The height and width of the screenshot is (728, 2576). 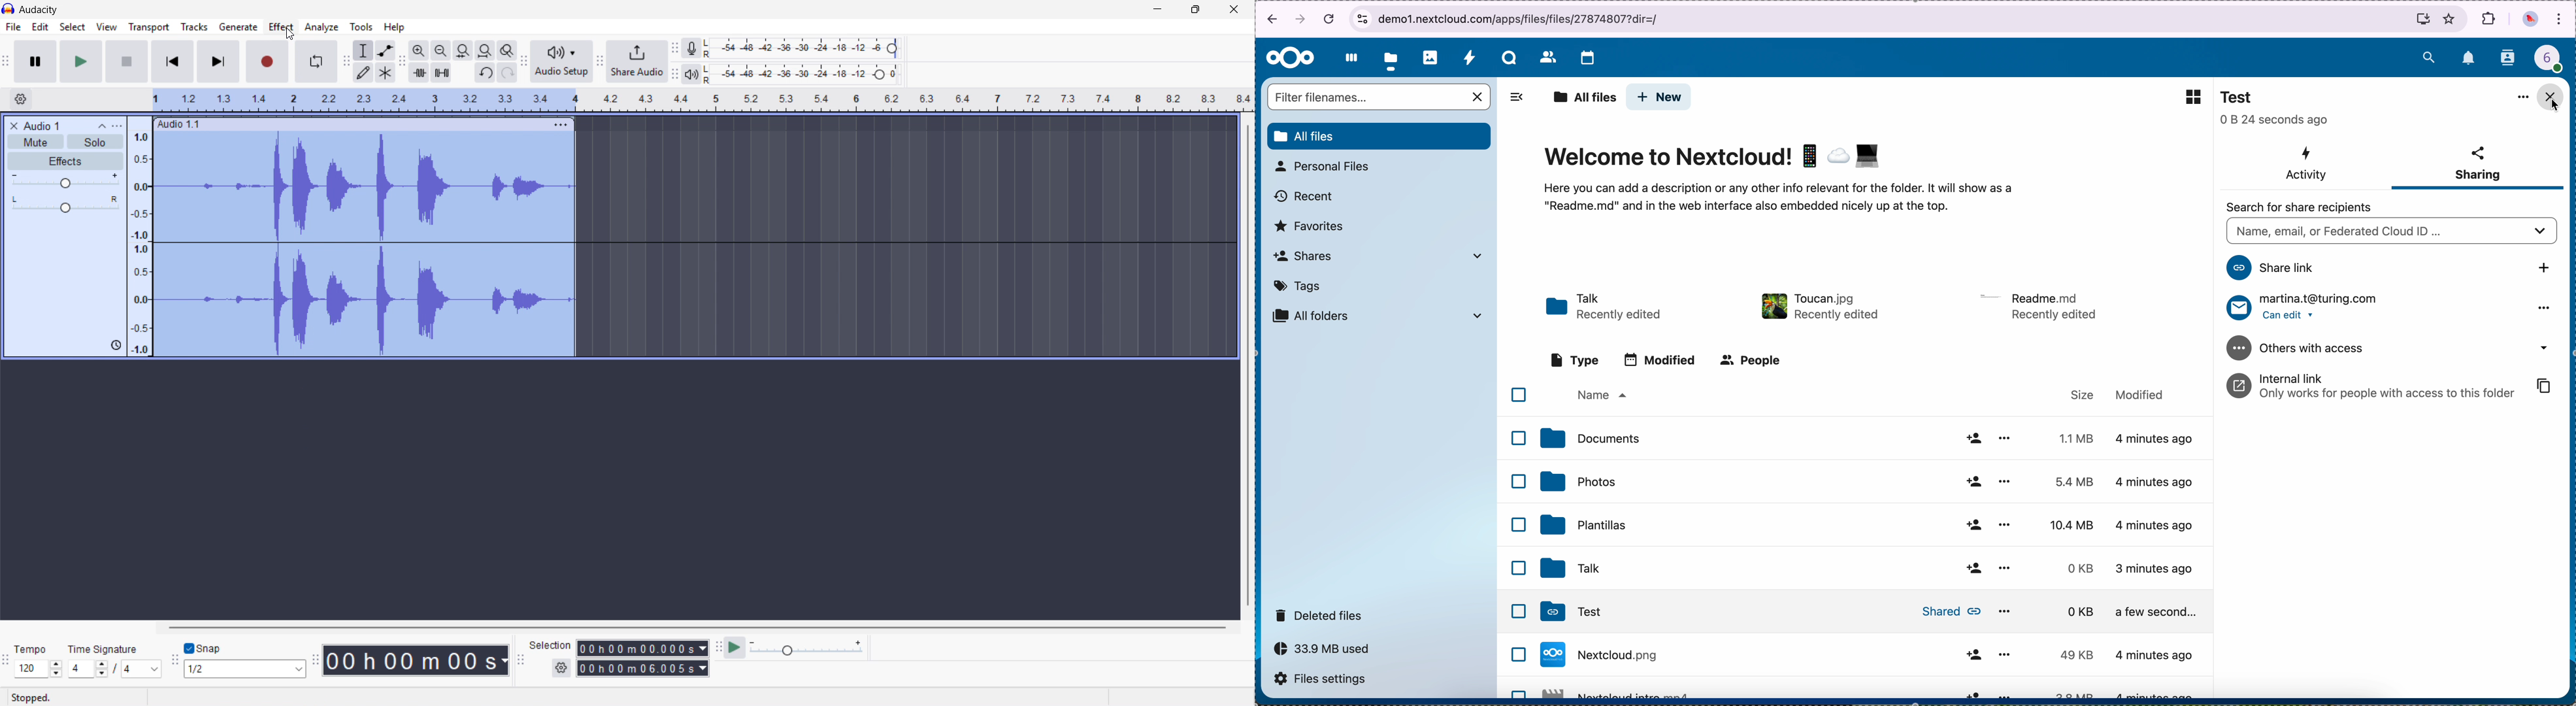 What do you see at coordinates (1513, 537) in the screenshot?
I see `checkboxes` at bounding box center [1513, 537].